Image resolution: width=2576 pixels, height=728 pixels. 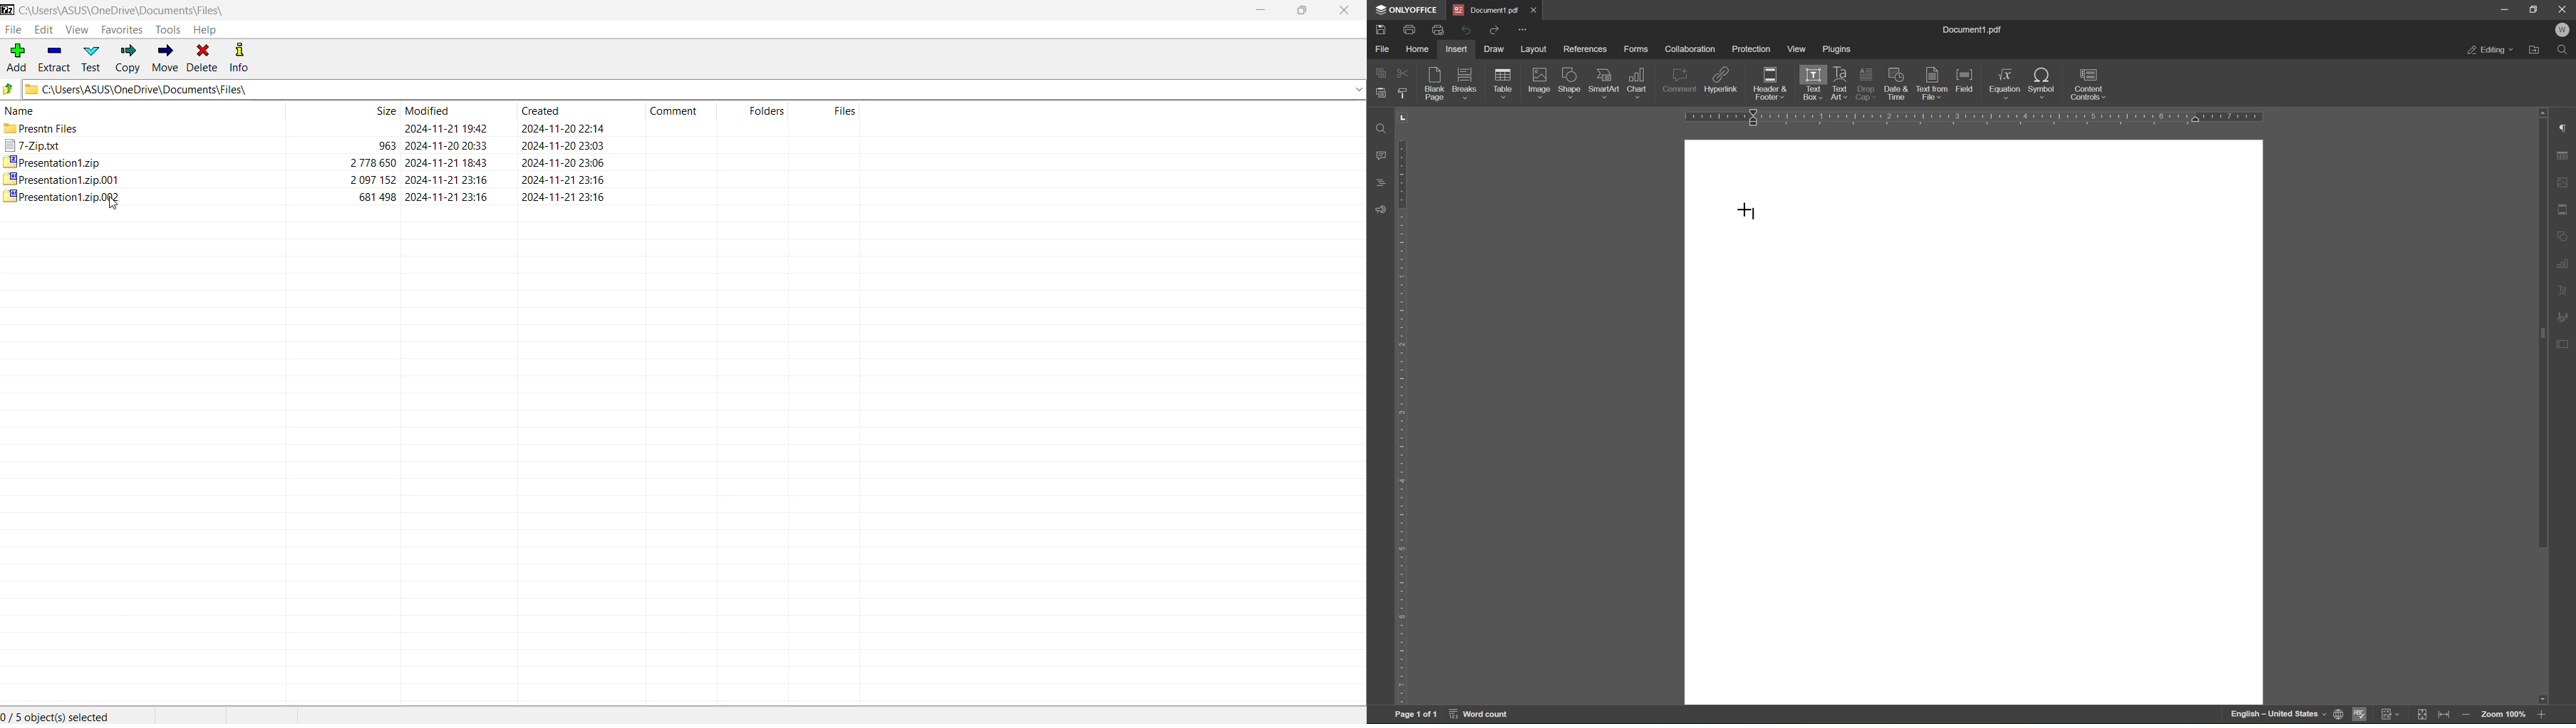 I want to click on breaks, so click(x=1467, y=83).